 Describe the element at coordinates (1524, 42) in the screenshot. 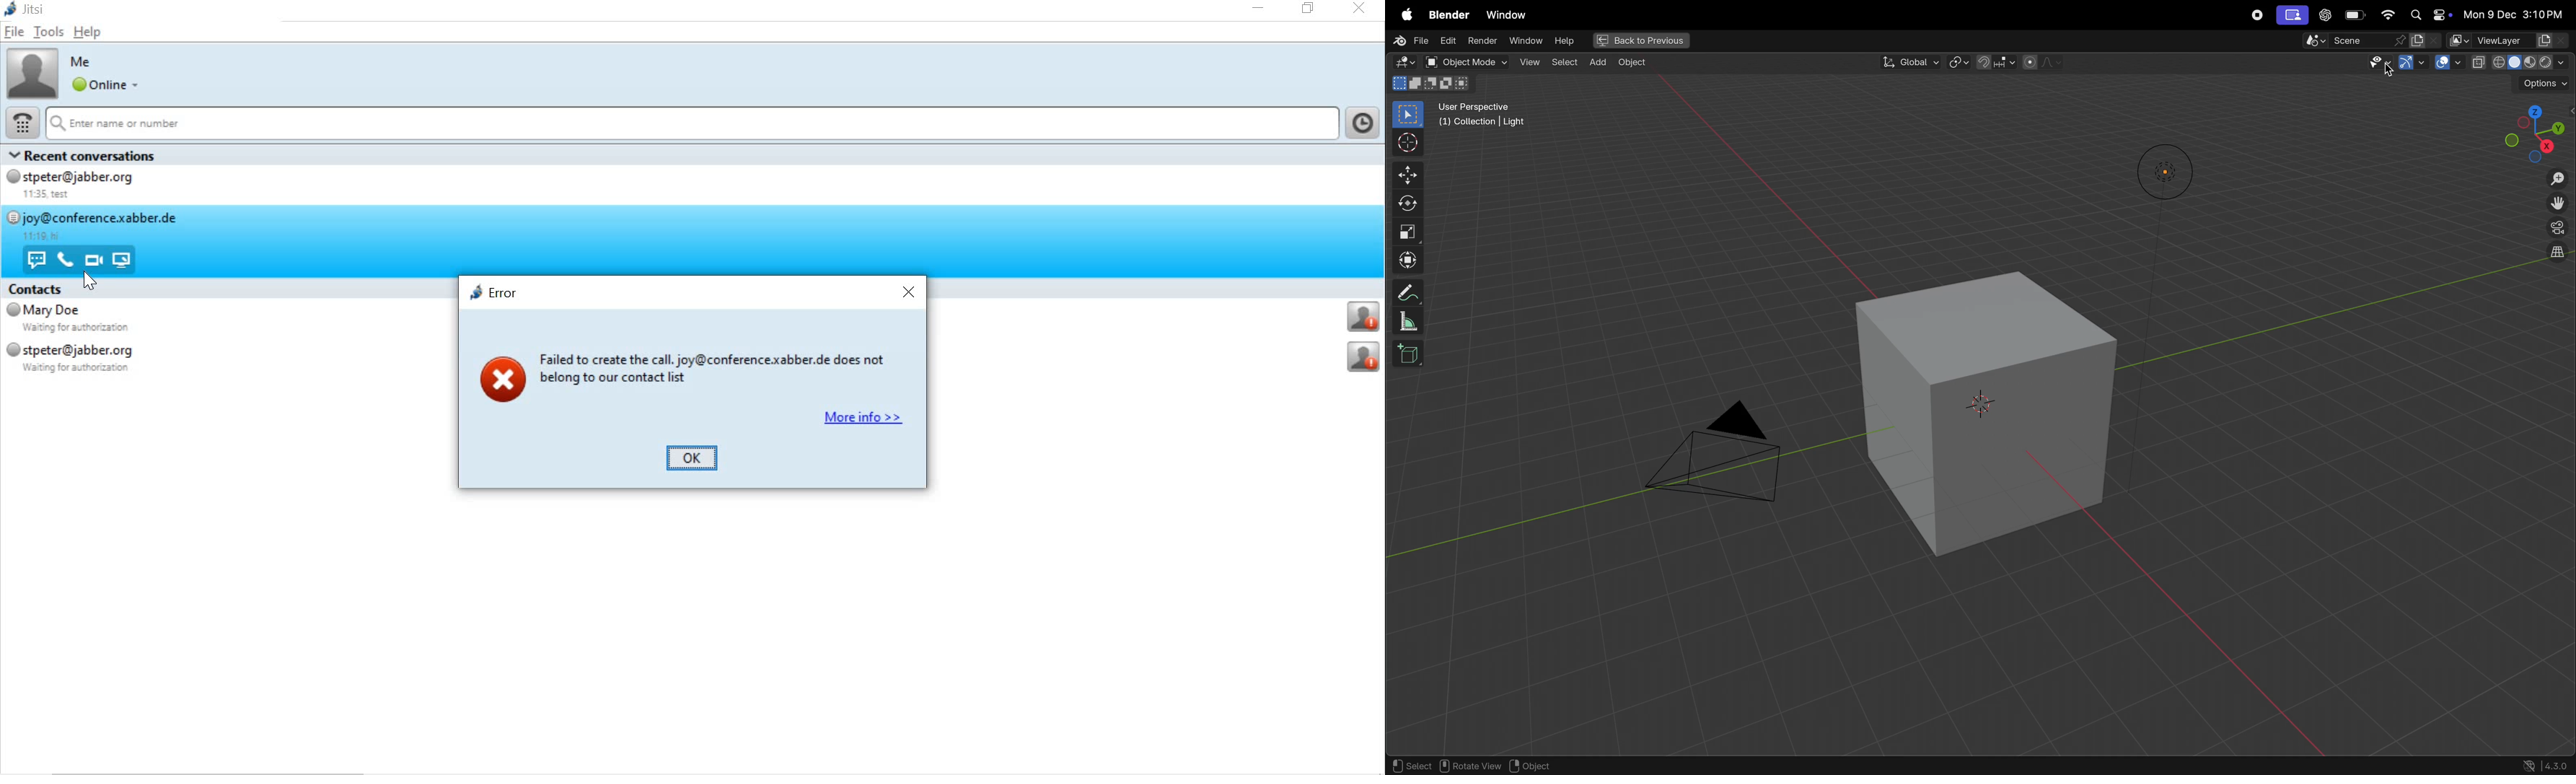

I see `window` at that location.